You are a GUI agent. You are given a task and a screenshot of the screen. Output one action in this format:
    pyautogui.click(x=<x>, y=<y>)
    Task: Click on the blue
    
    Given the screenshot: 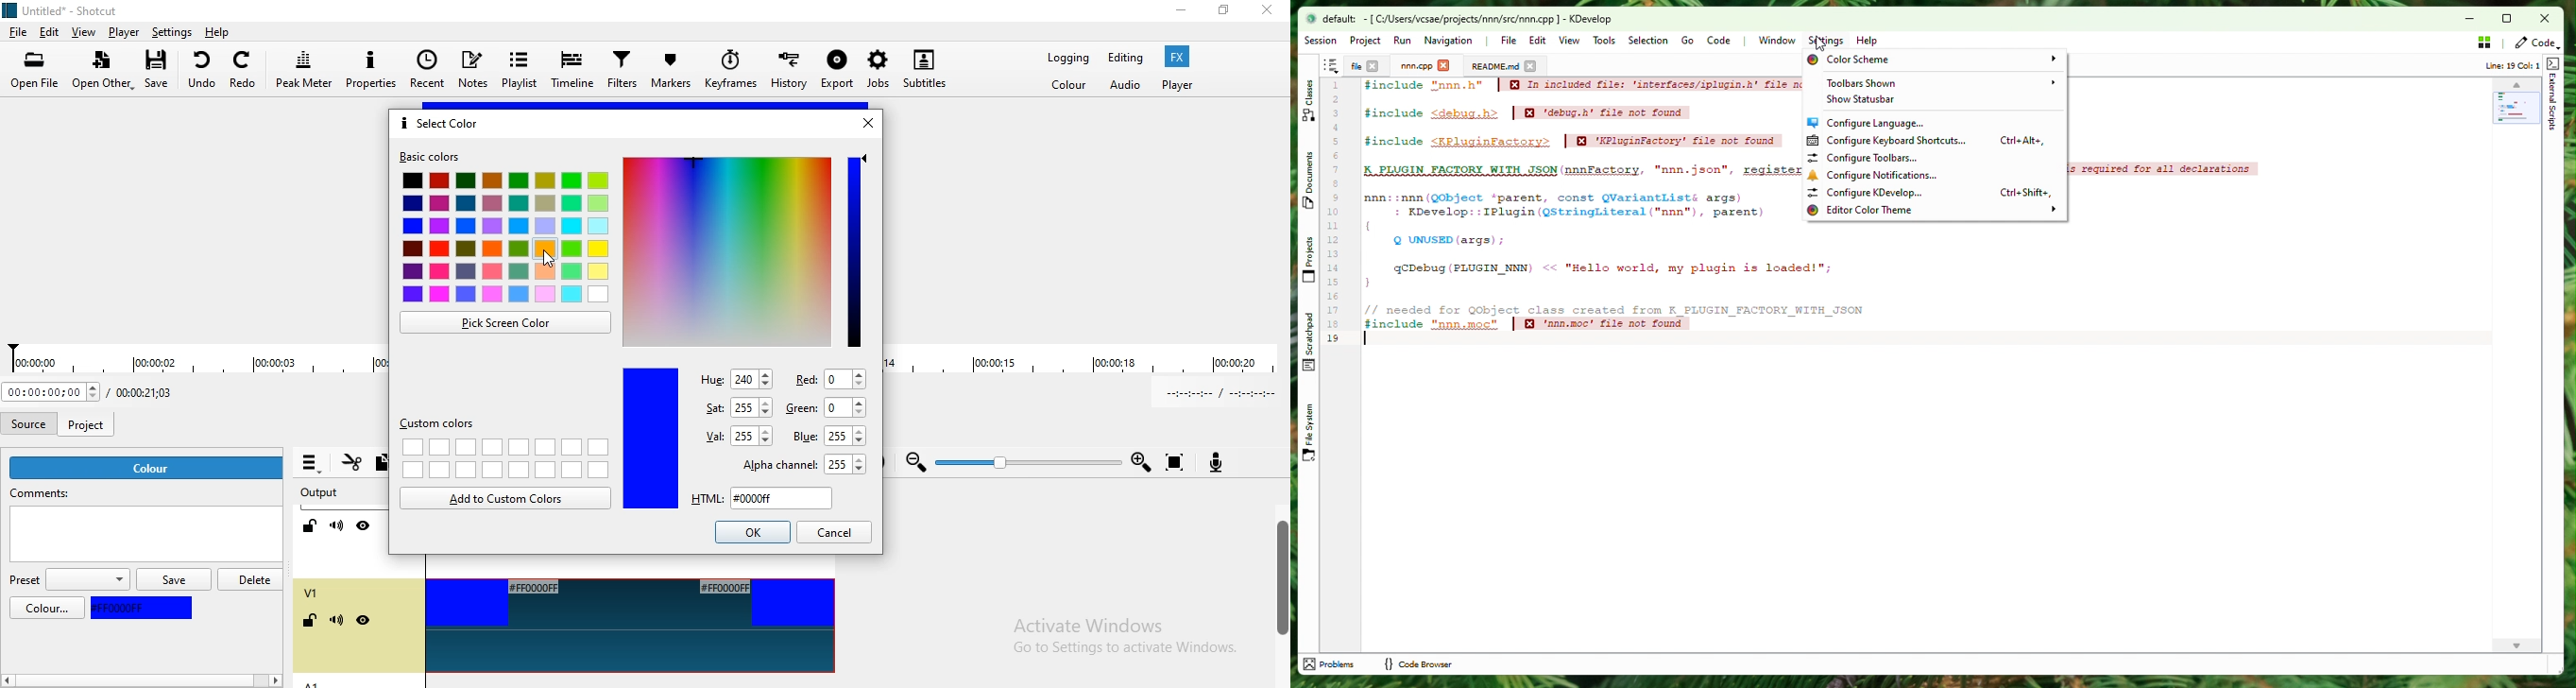 What is the action you would take?
    pyautogui.click(x=650, y=439)
    